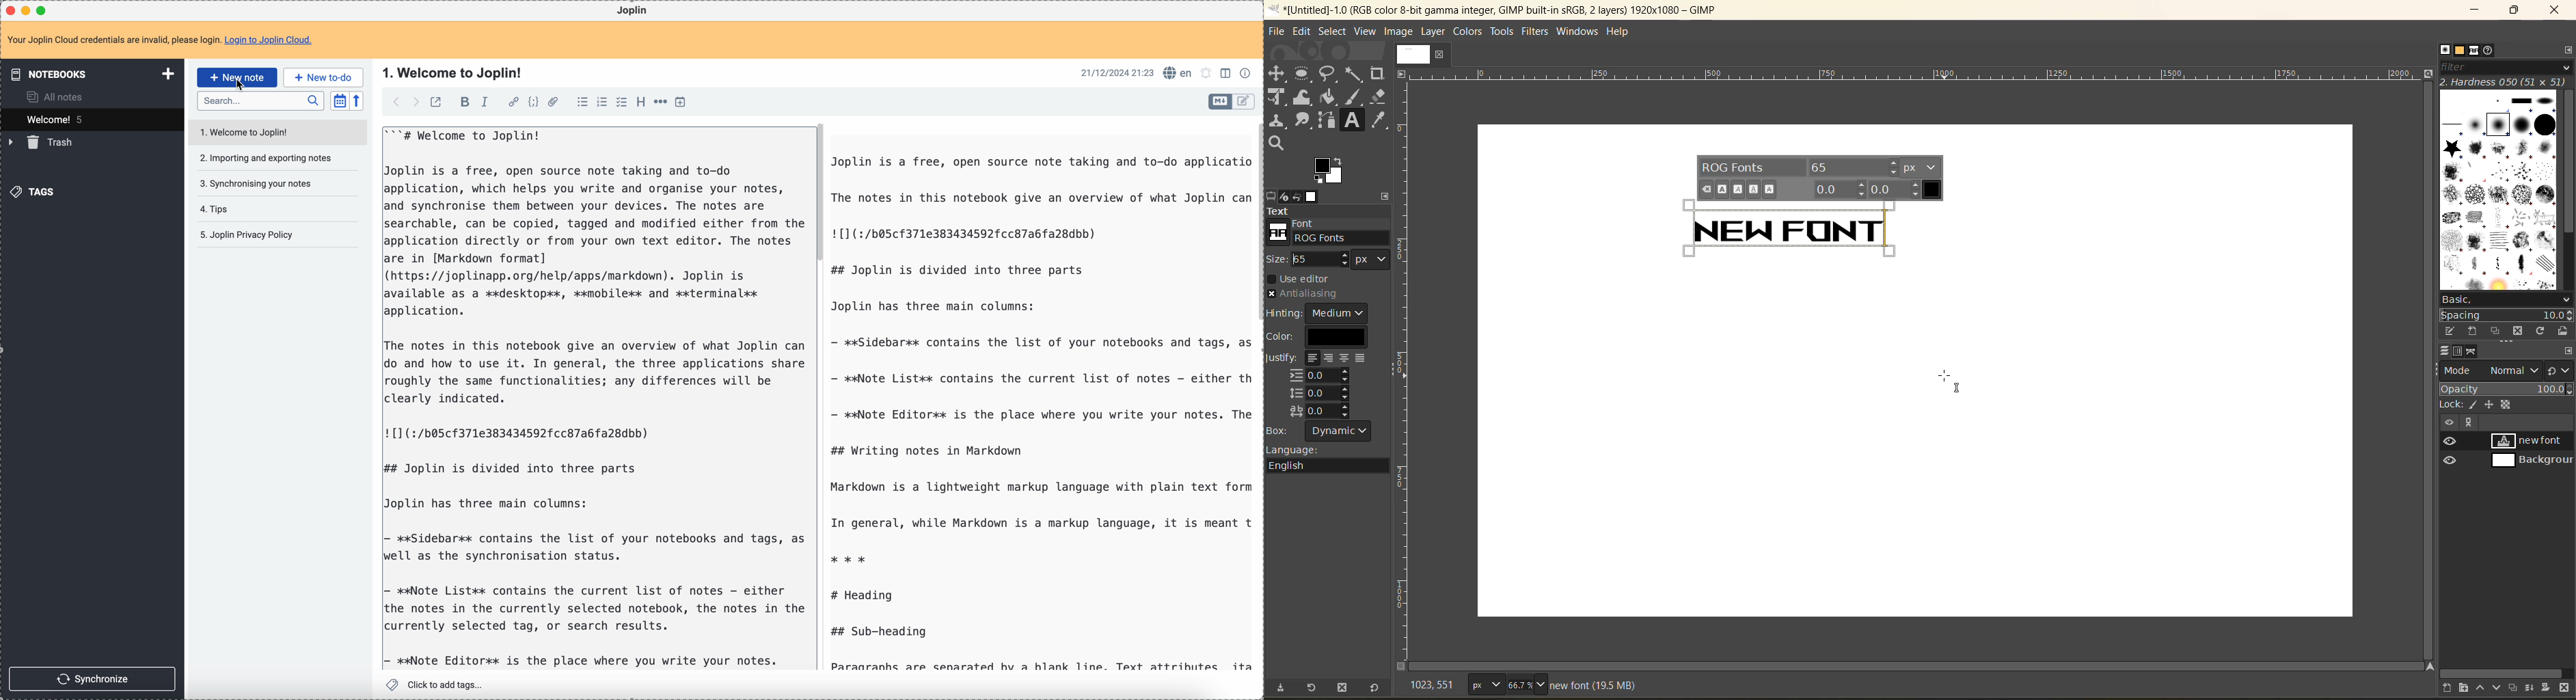  What do you see at coordinates (214, 210) in the screenshot?
I see `tips` at bounding box center [214, 210].